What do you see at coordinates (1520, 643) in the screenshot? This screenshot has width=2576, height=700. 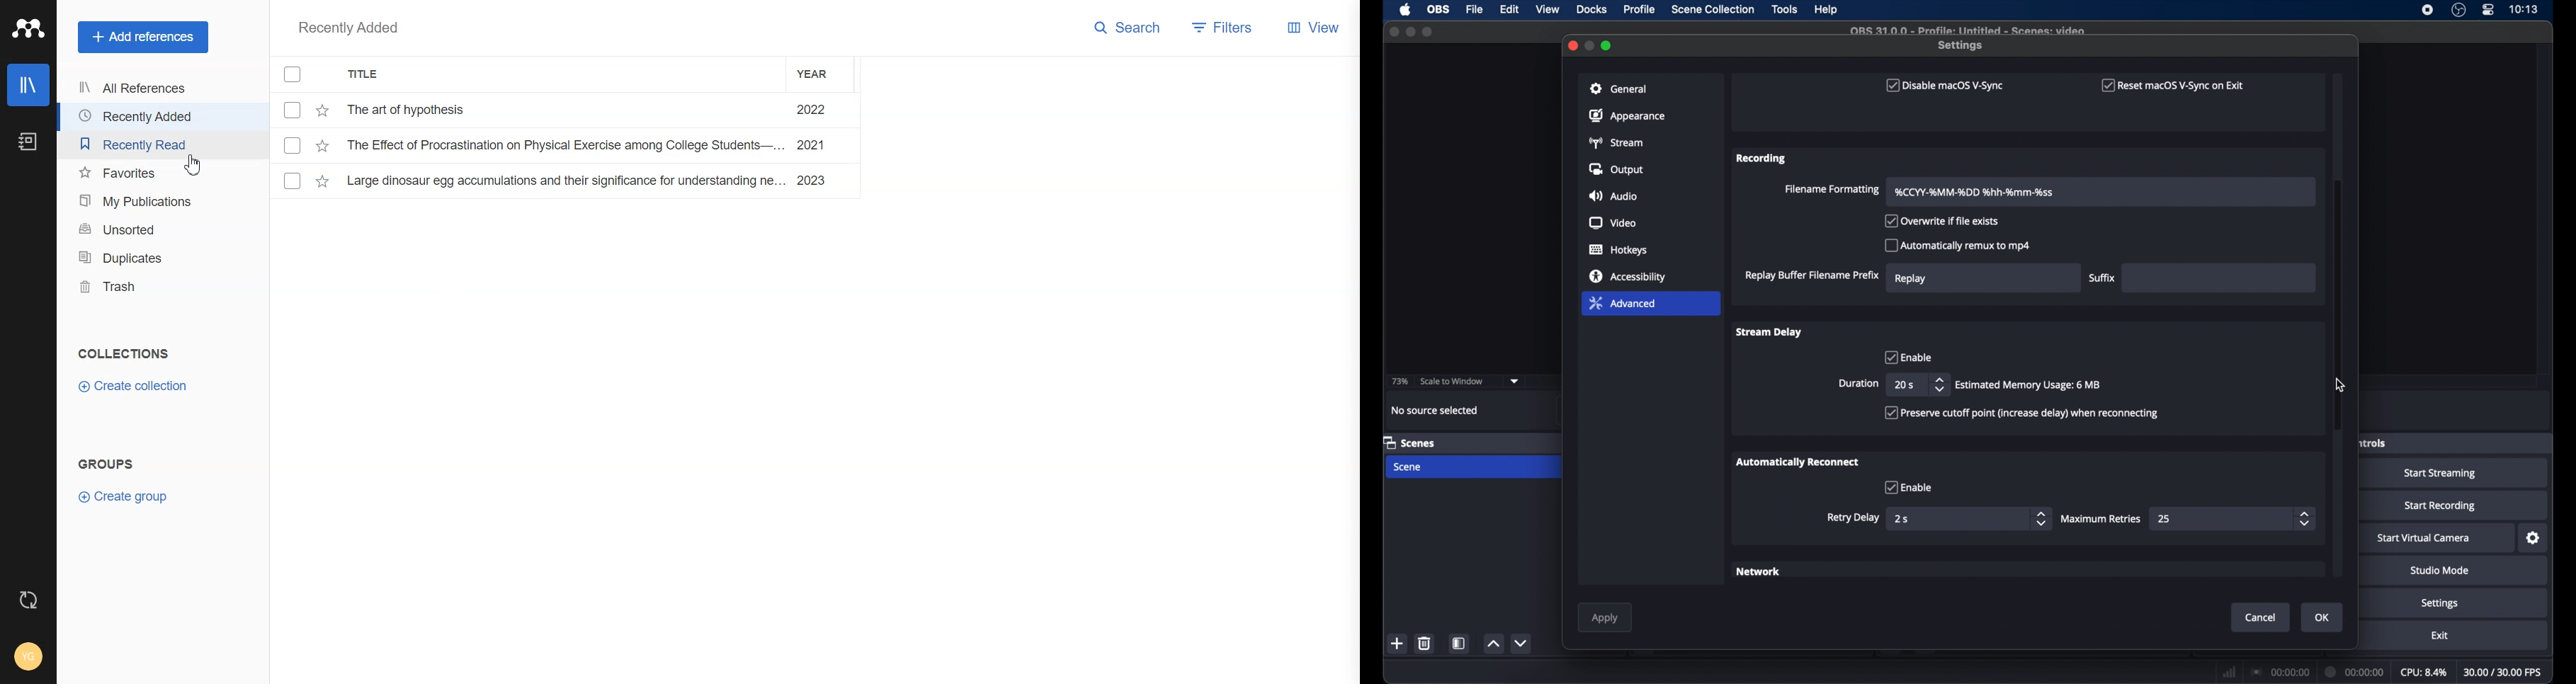 I see `decrement` at bounding box center [1520, 643].